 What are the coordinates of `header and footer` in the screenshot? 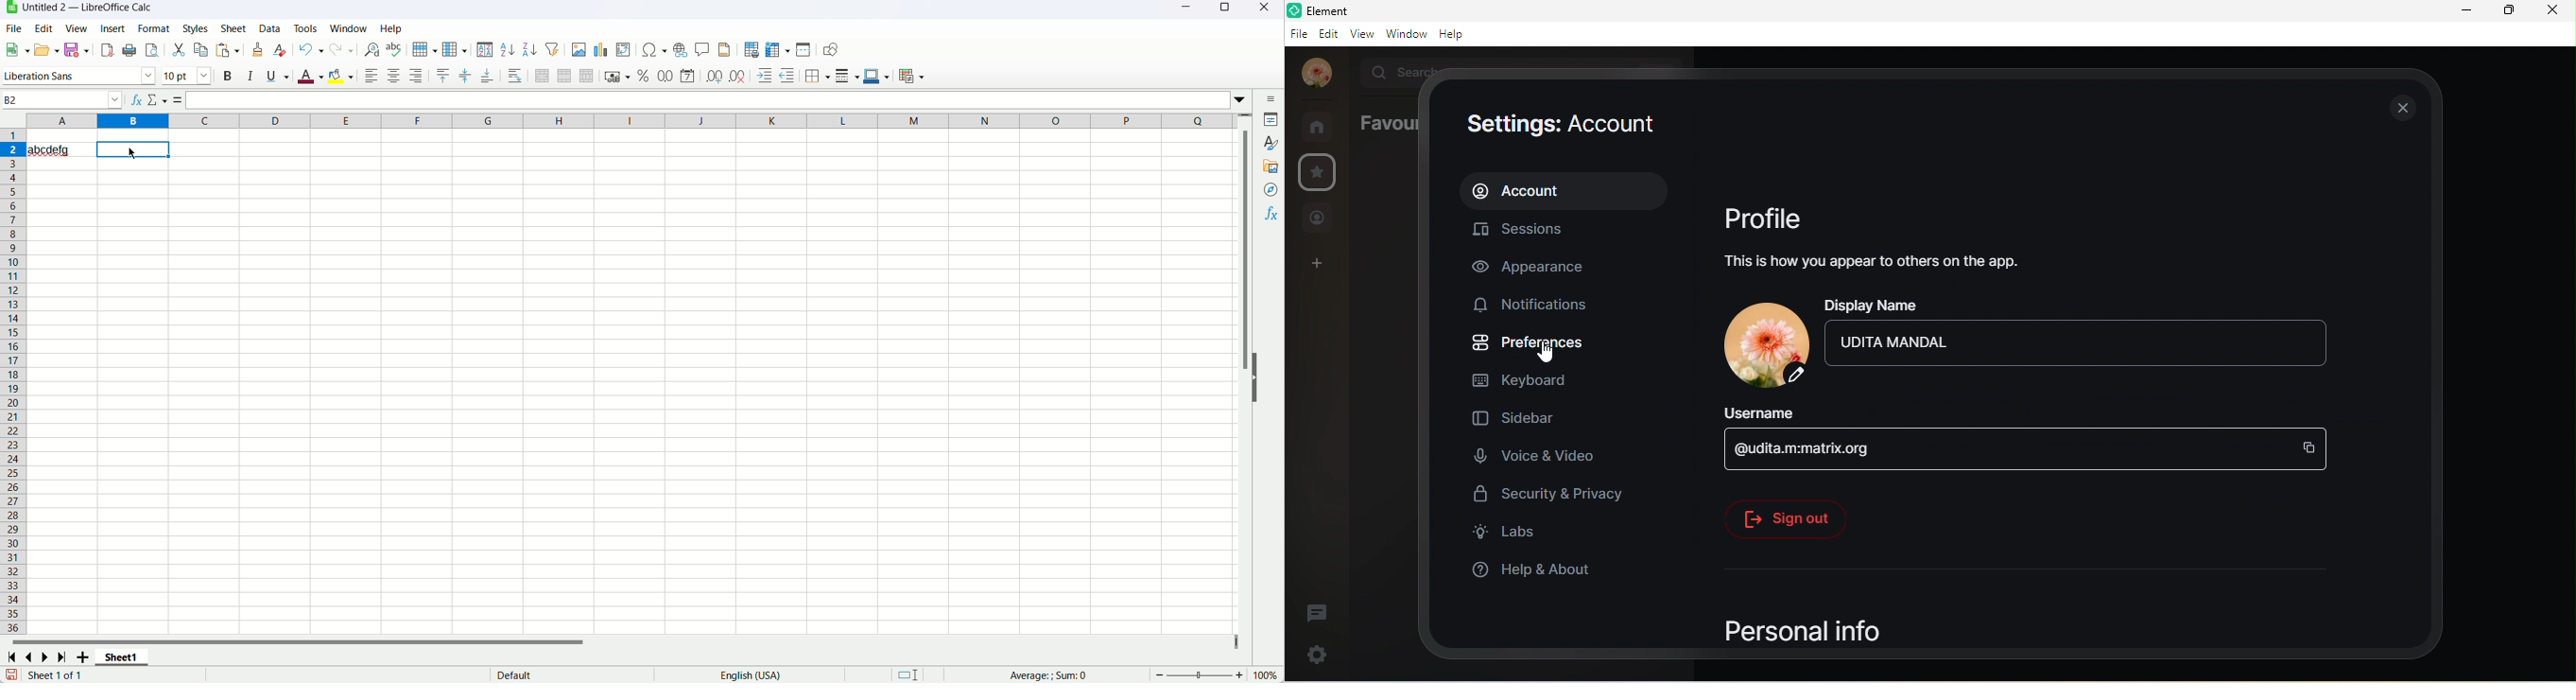 It's located at (724, 50).